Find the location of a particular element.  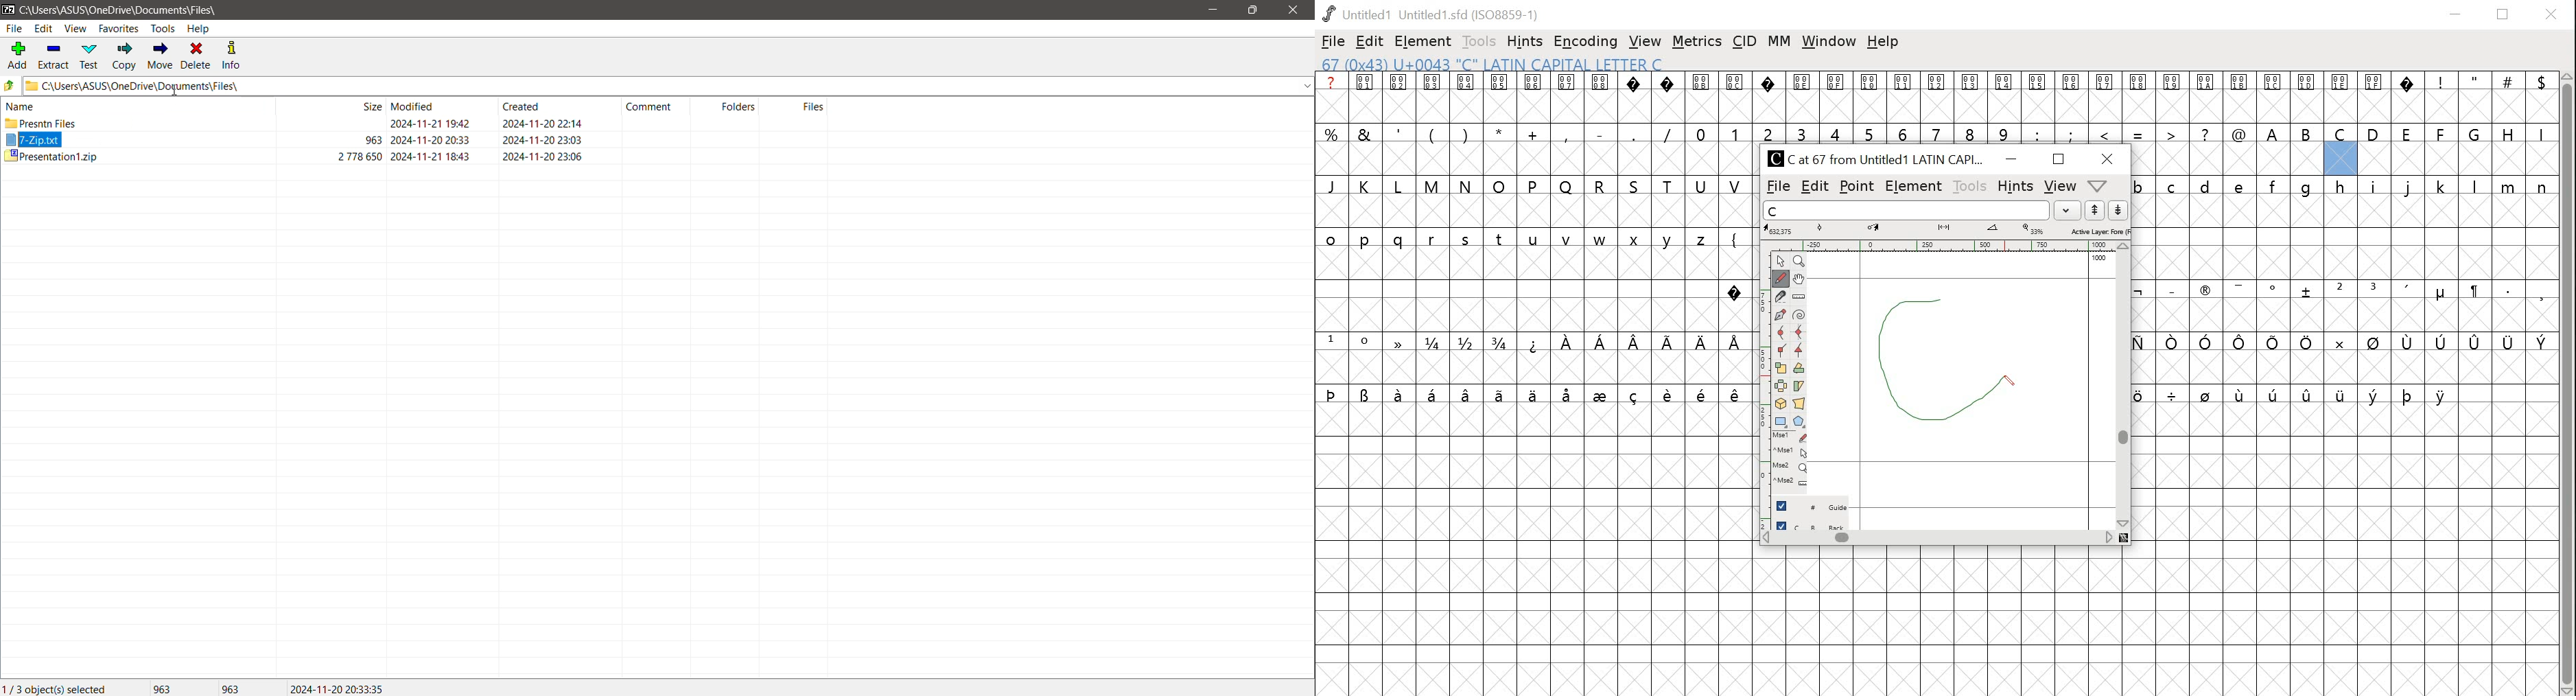

hints is located at coordinates (2014, 186).